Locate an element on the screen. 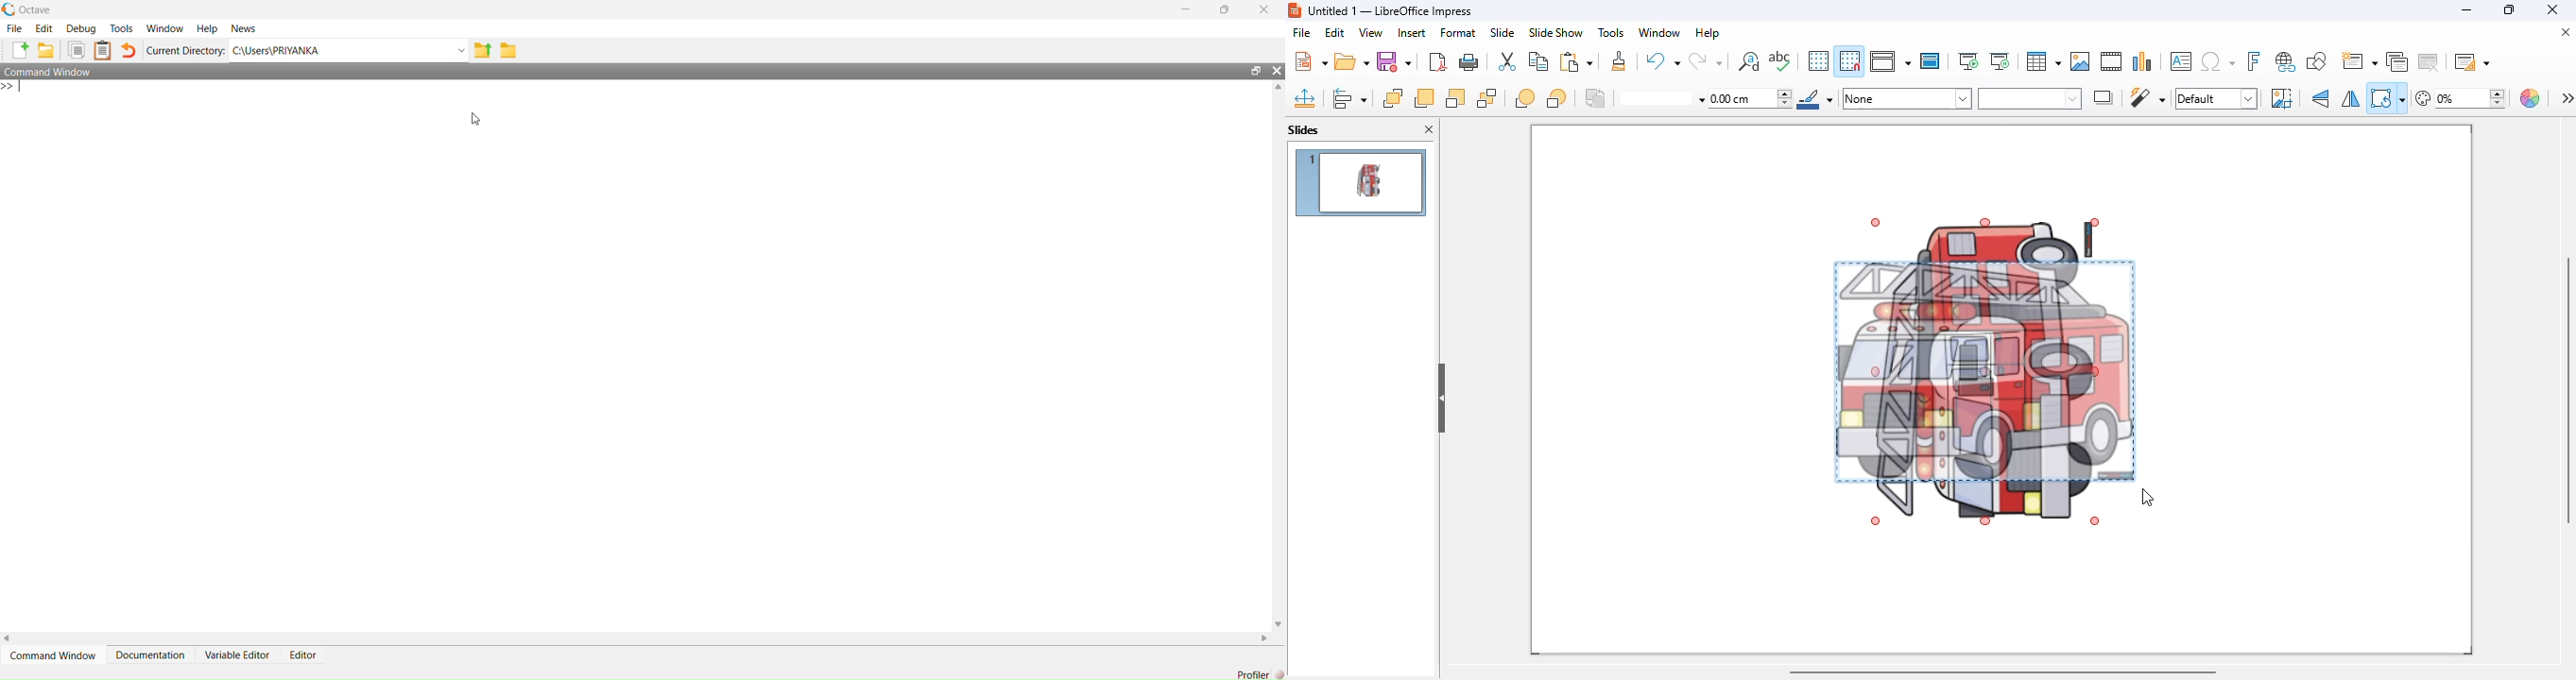 This screenshot has height=700, width=2576. shadow is located at coordinates (2104, 97).